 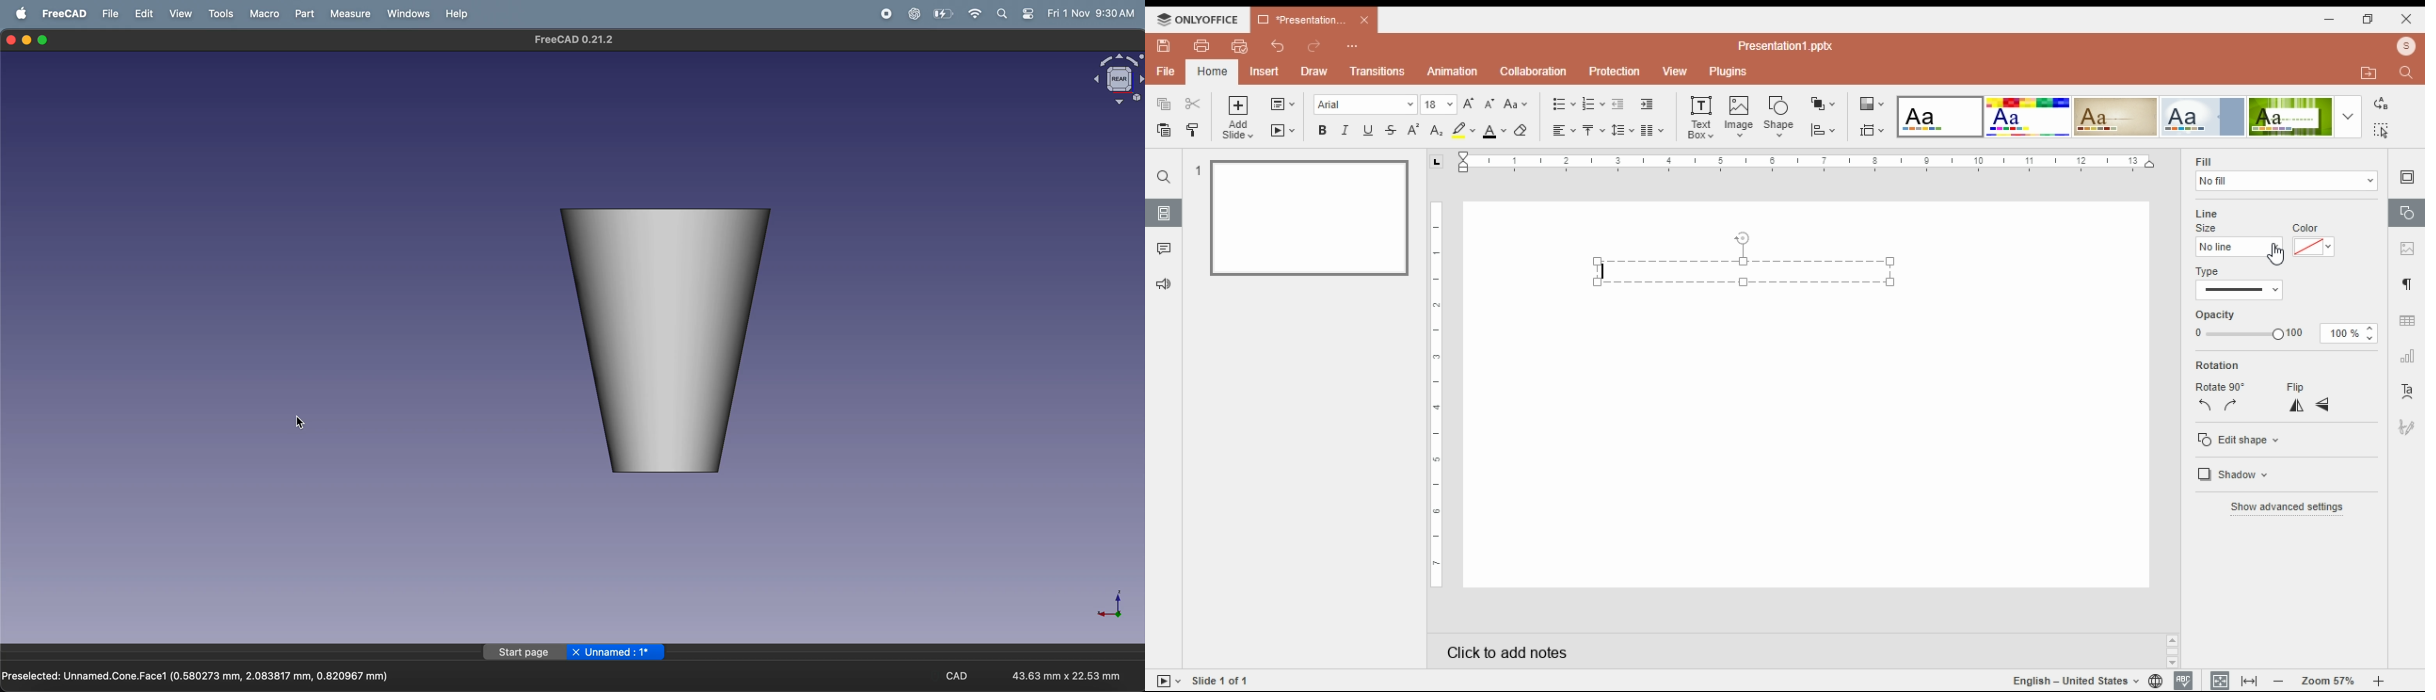 I want to click on close window, so click(x=2405, y=18).